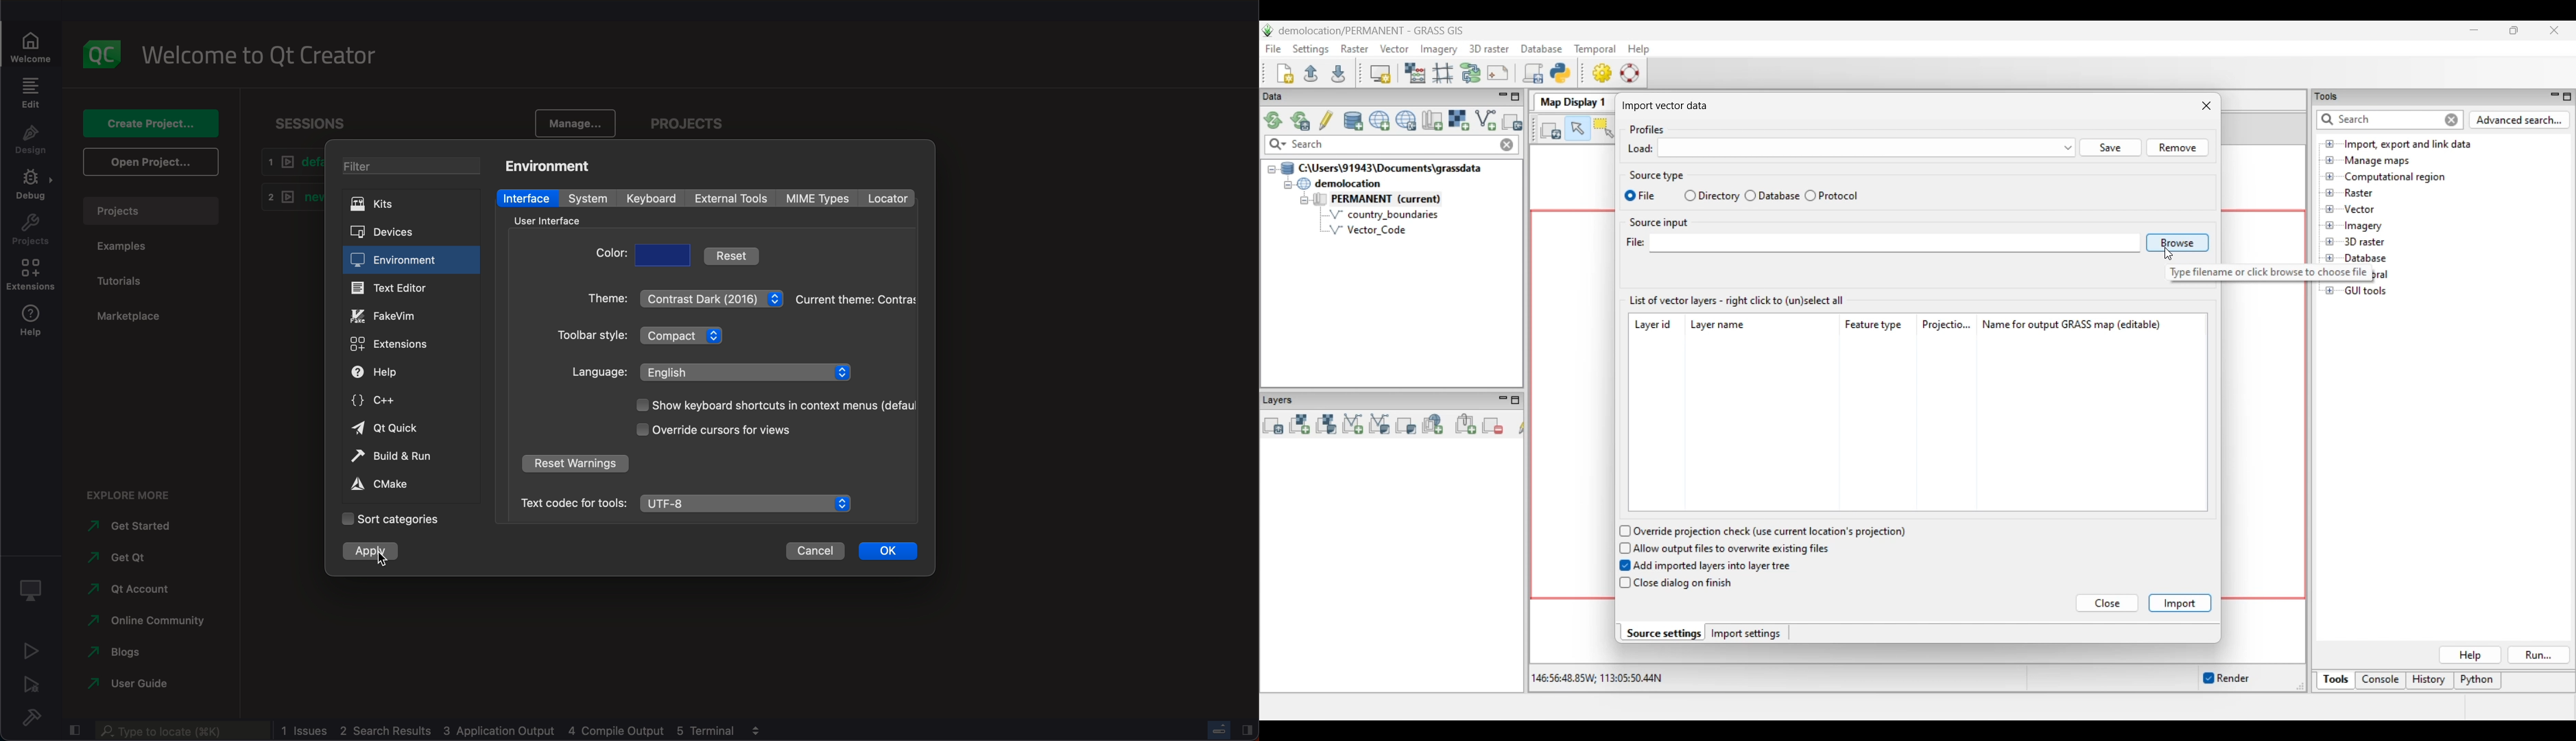 The width and height of the screenshot is (2576, 756). What do you see at coordinates (603, 297) in the screenshot?
I see `theme` at bounding box center [603, 297].